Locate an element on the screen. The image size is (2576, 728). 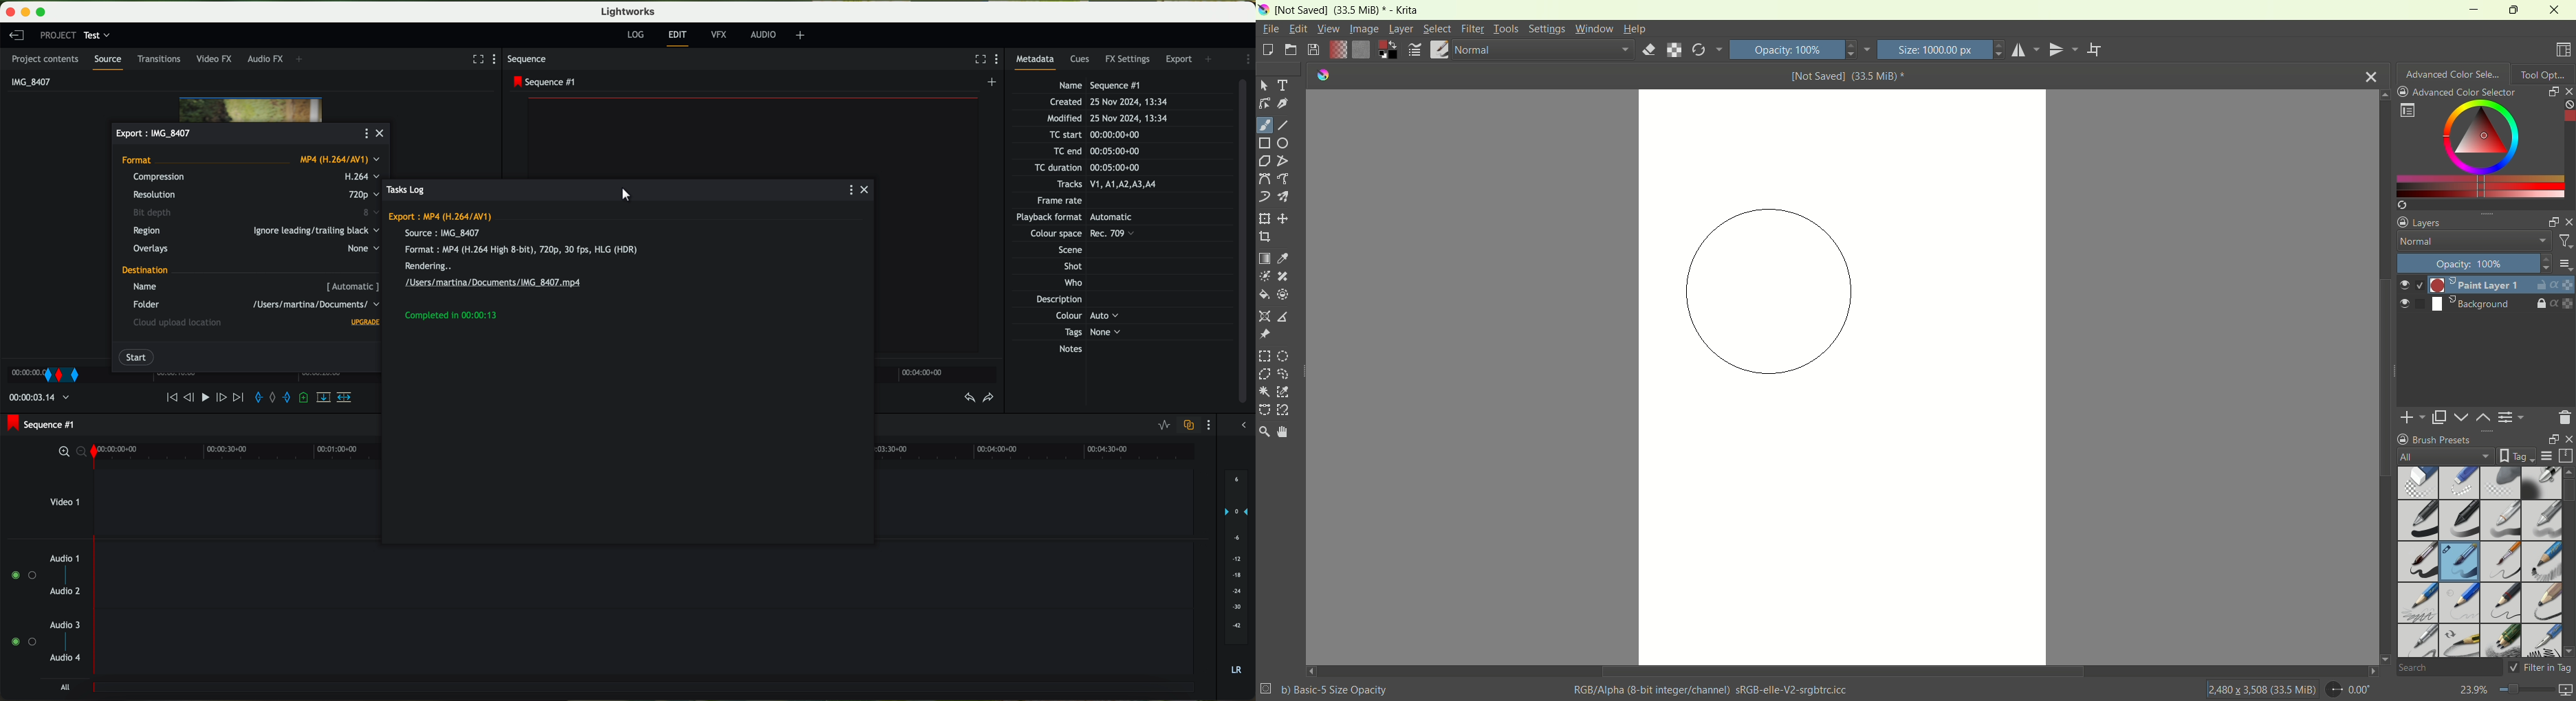
crop is located at coordinates (1265, 236).